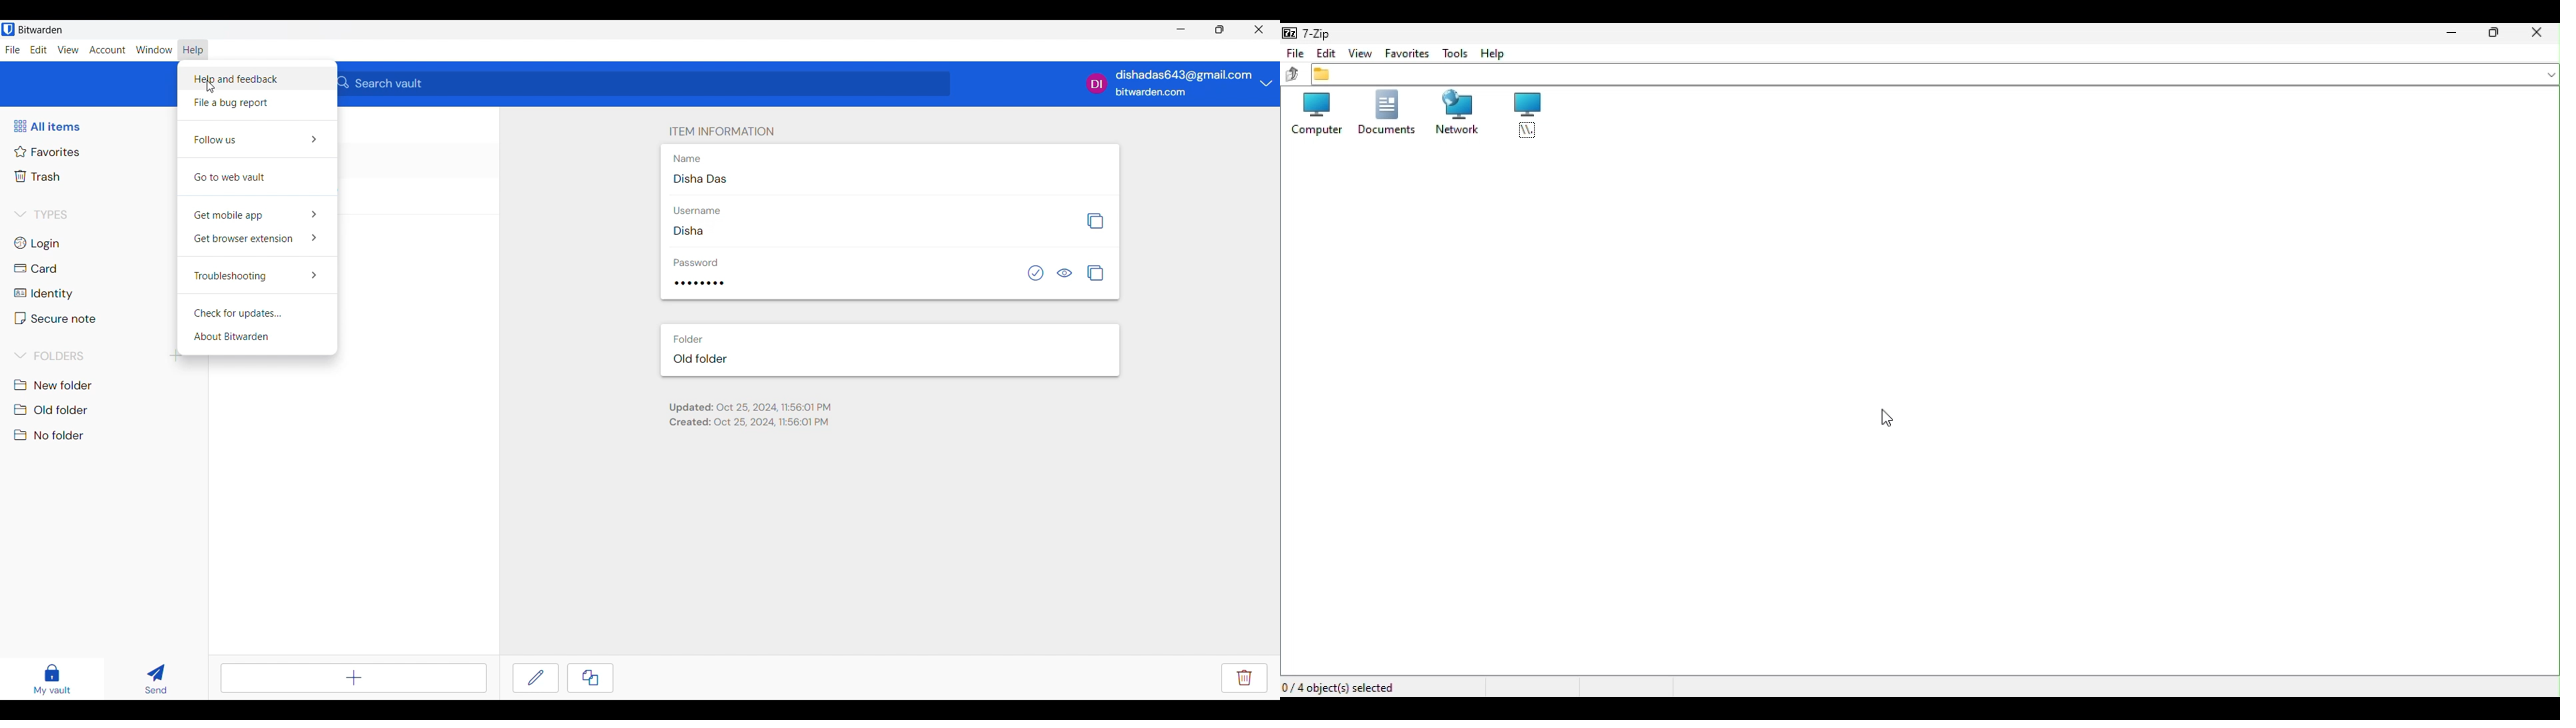 This screenshot has height=728, width=2576. I want to click on bitwarden.com, so click(1151, 92).